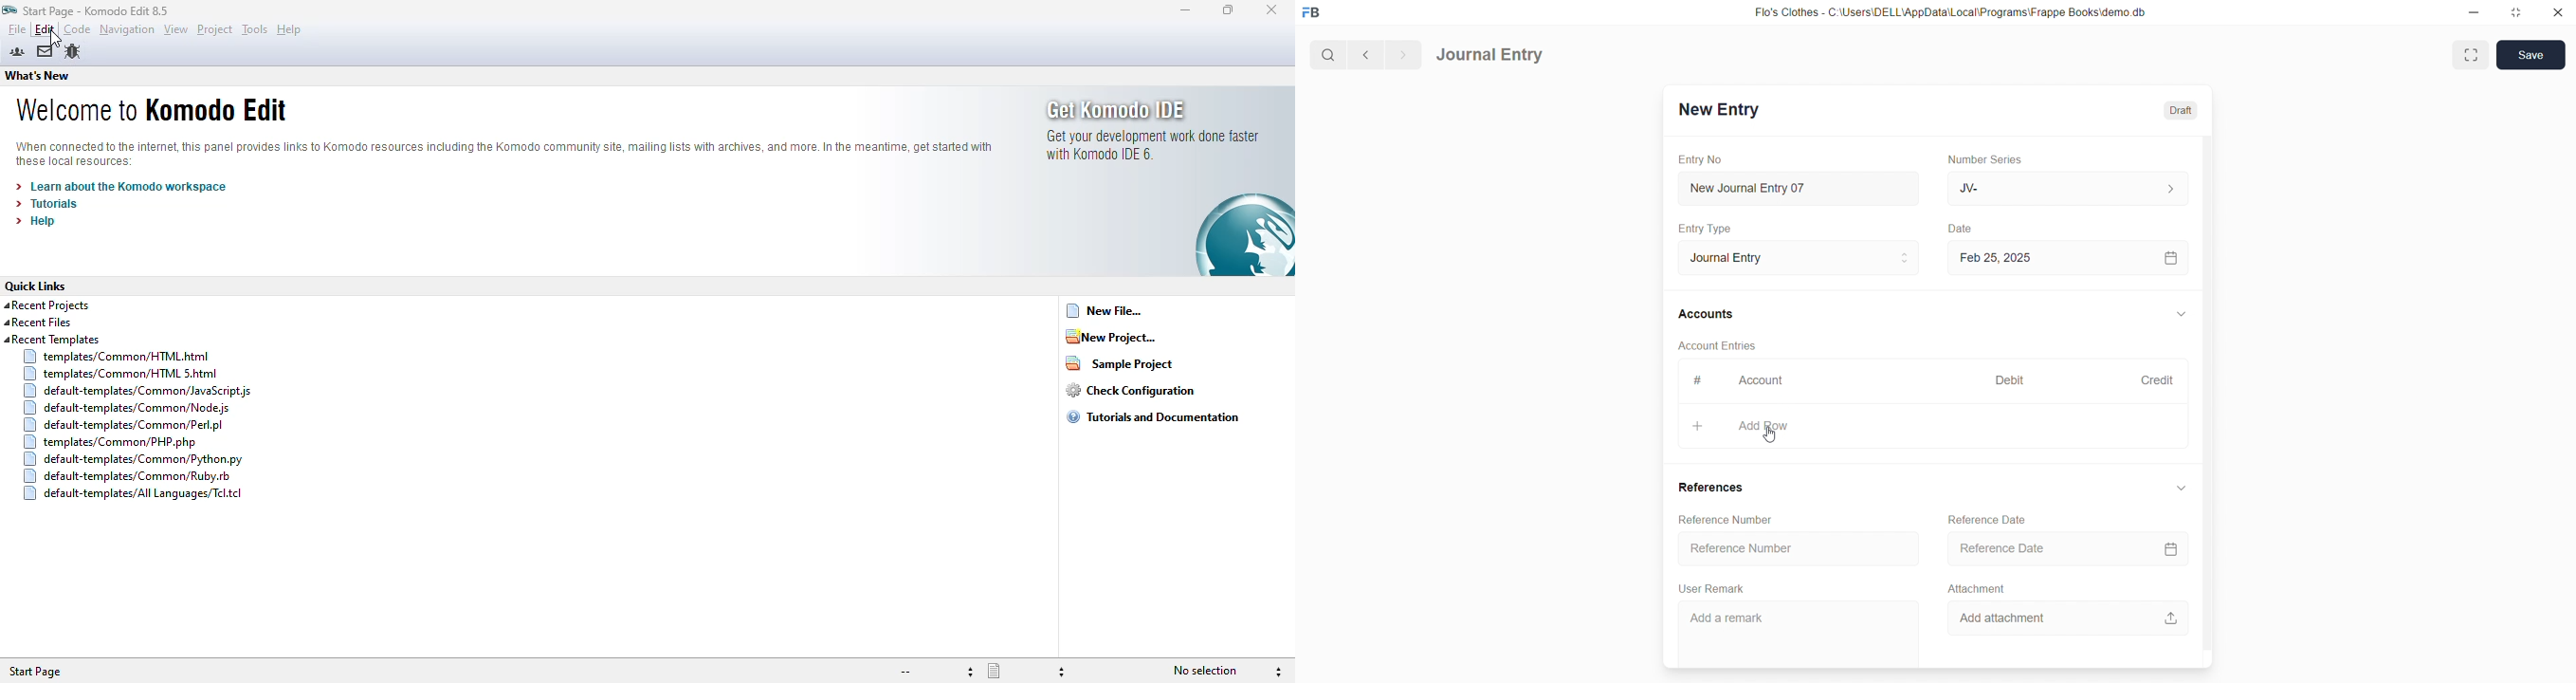 This screenshot has width=2576, height=700. What do you see at coordinates (9, 10) in the screenshot?
I see `logo` at bounding box center [9, 10].